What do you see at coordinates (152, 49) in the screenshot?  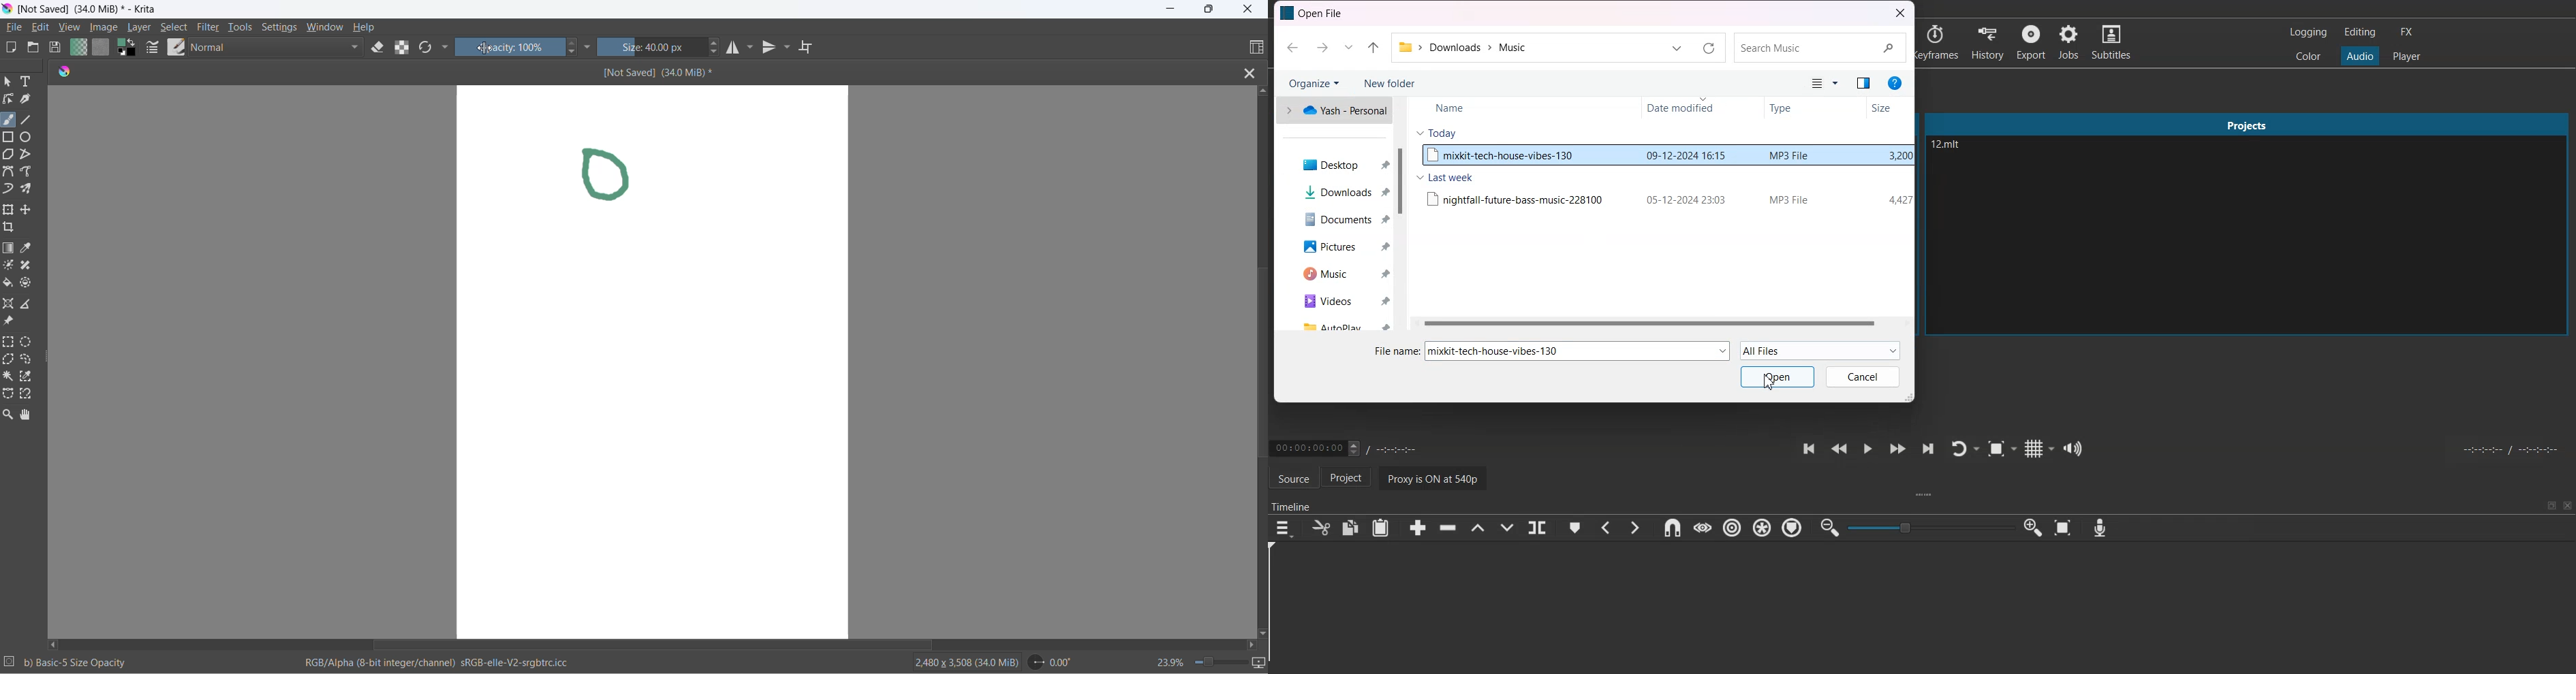 I see `brush settings` at bounding box center [152, 49].